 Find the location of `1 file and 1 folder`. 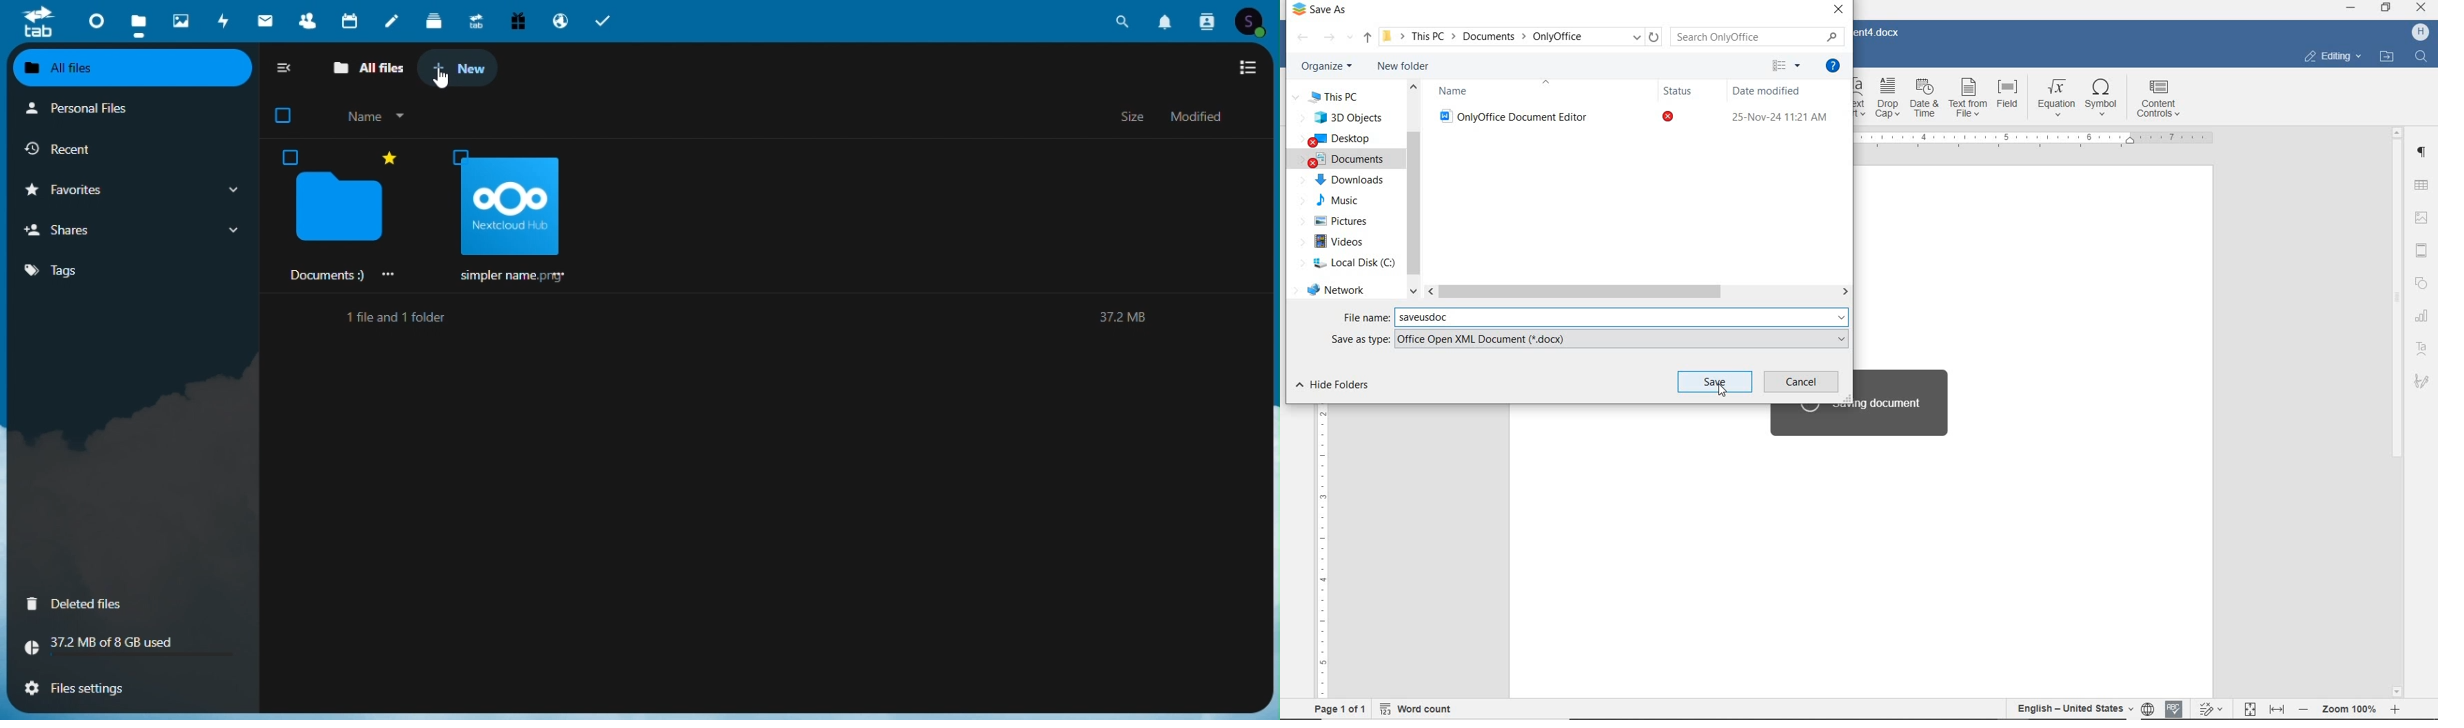

1 file and 1 folder is located at coordinates (391, 318).